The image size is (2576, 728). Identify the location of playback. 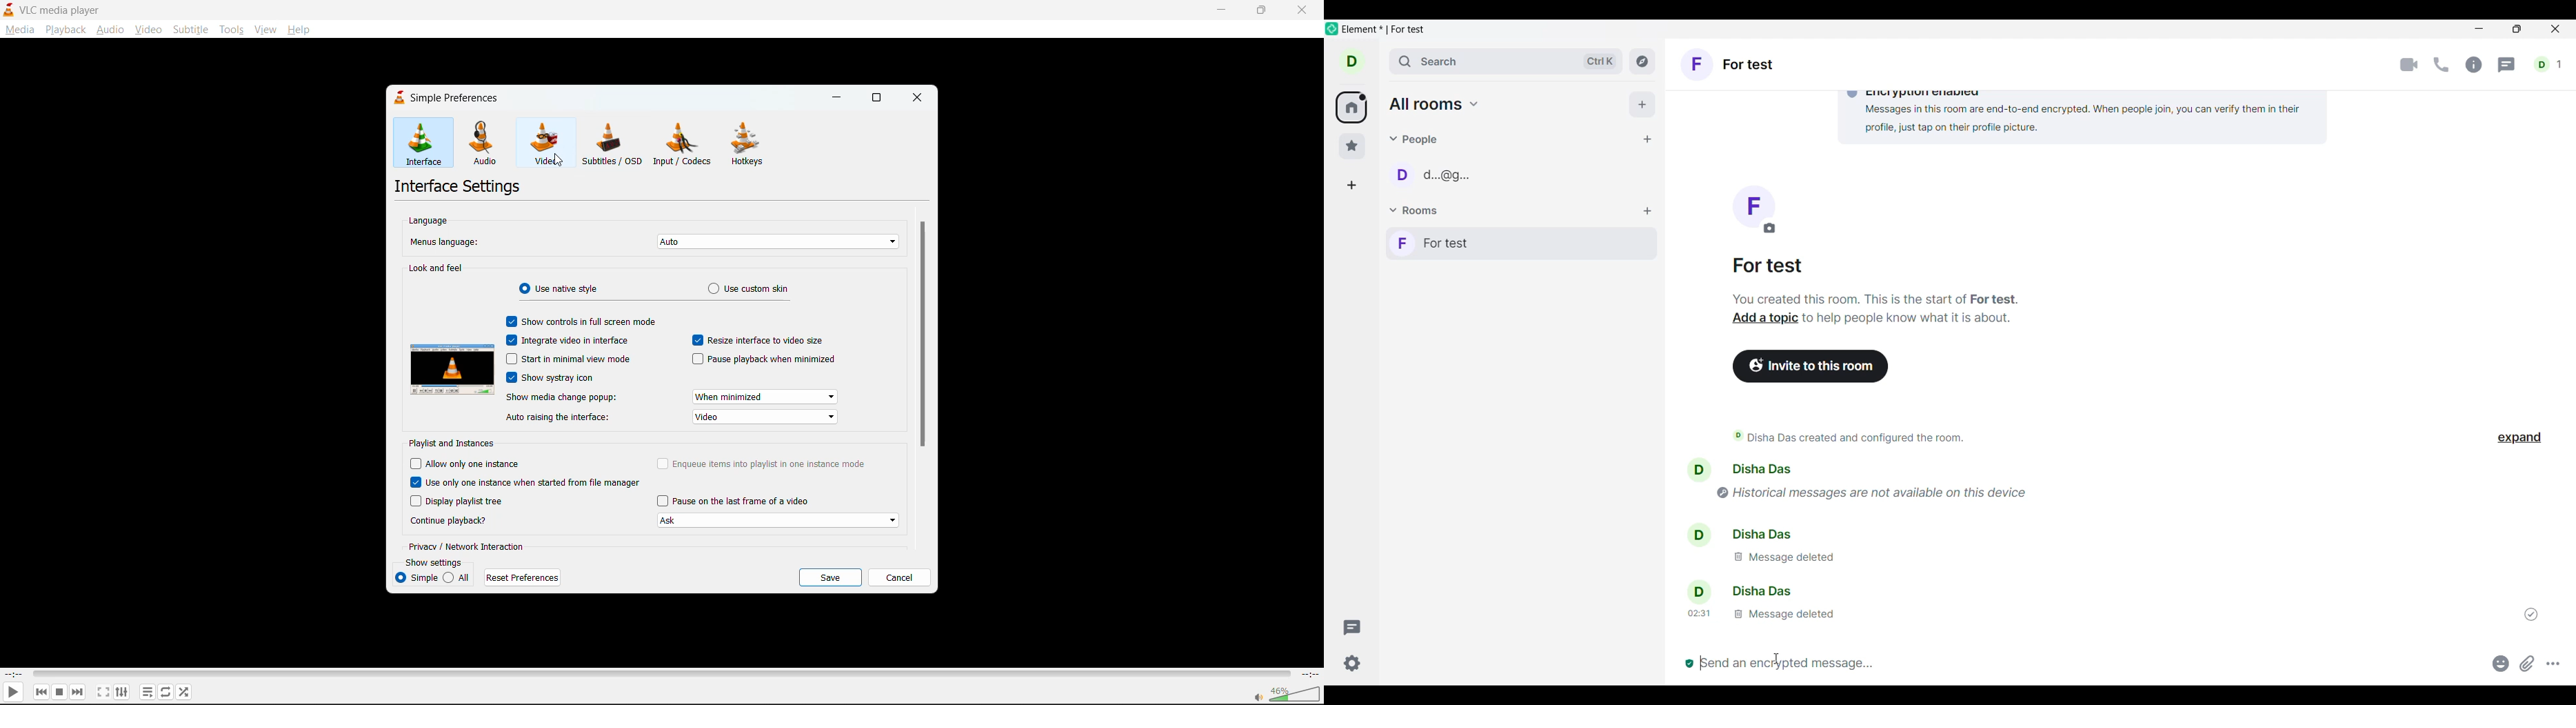
(66, 30).